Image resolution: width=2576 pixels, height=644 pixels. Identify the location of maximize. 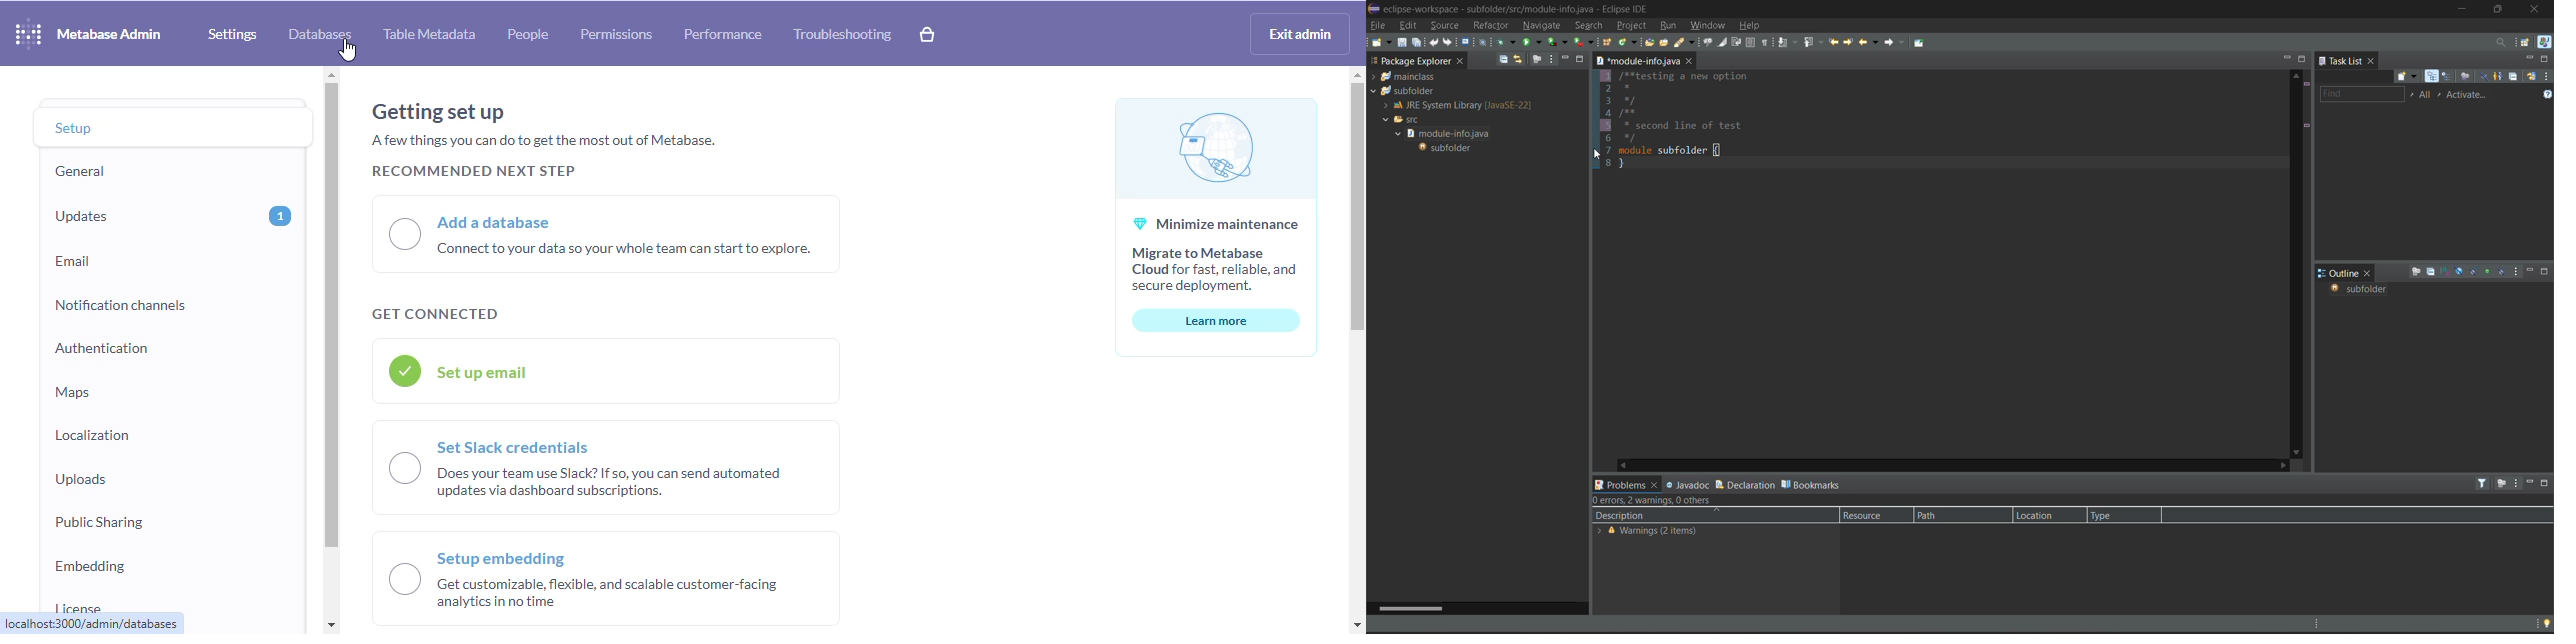
(2503, 7).